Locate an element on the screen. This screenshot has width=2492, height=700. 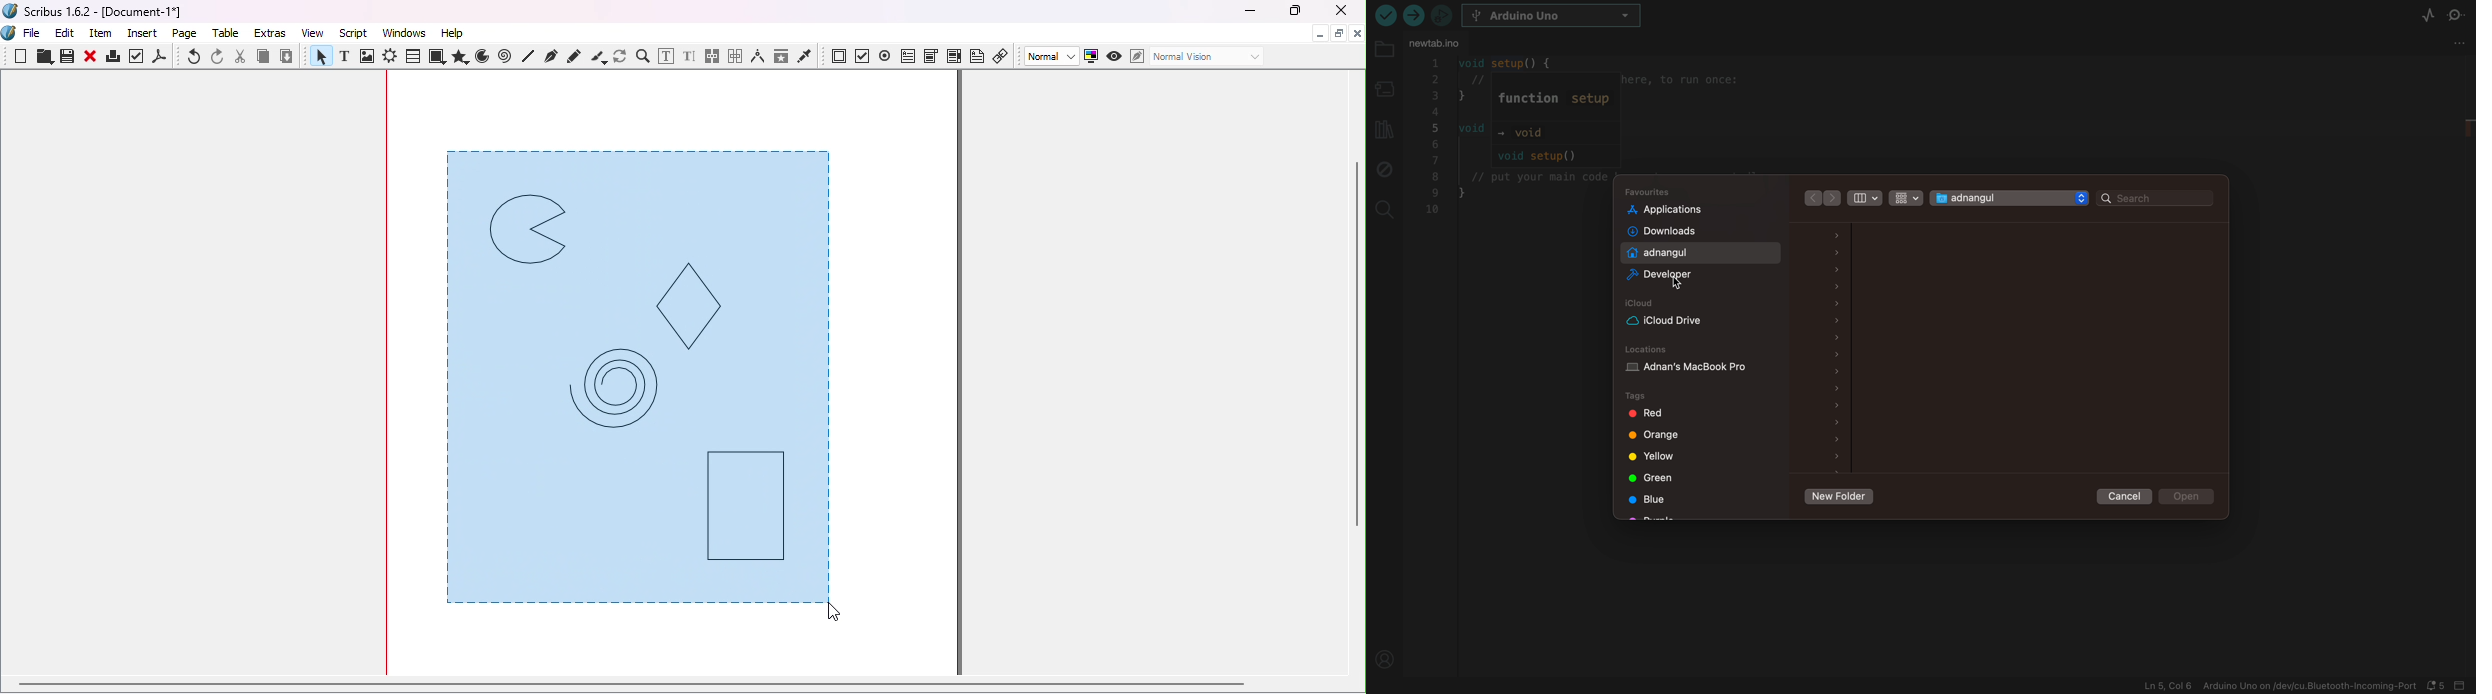
Calligraphic line is located at coordinates (598, 57).